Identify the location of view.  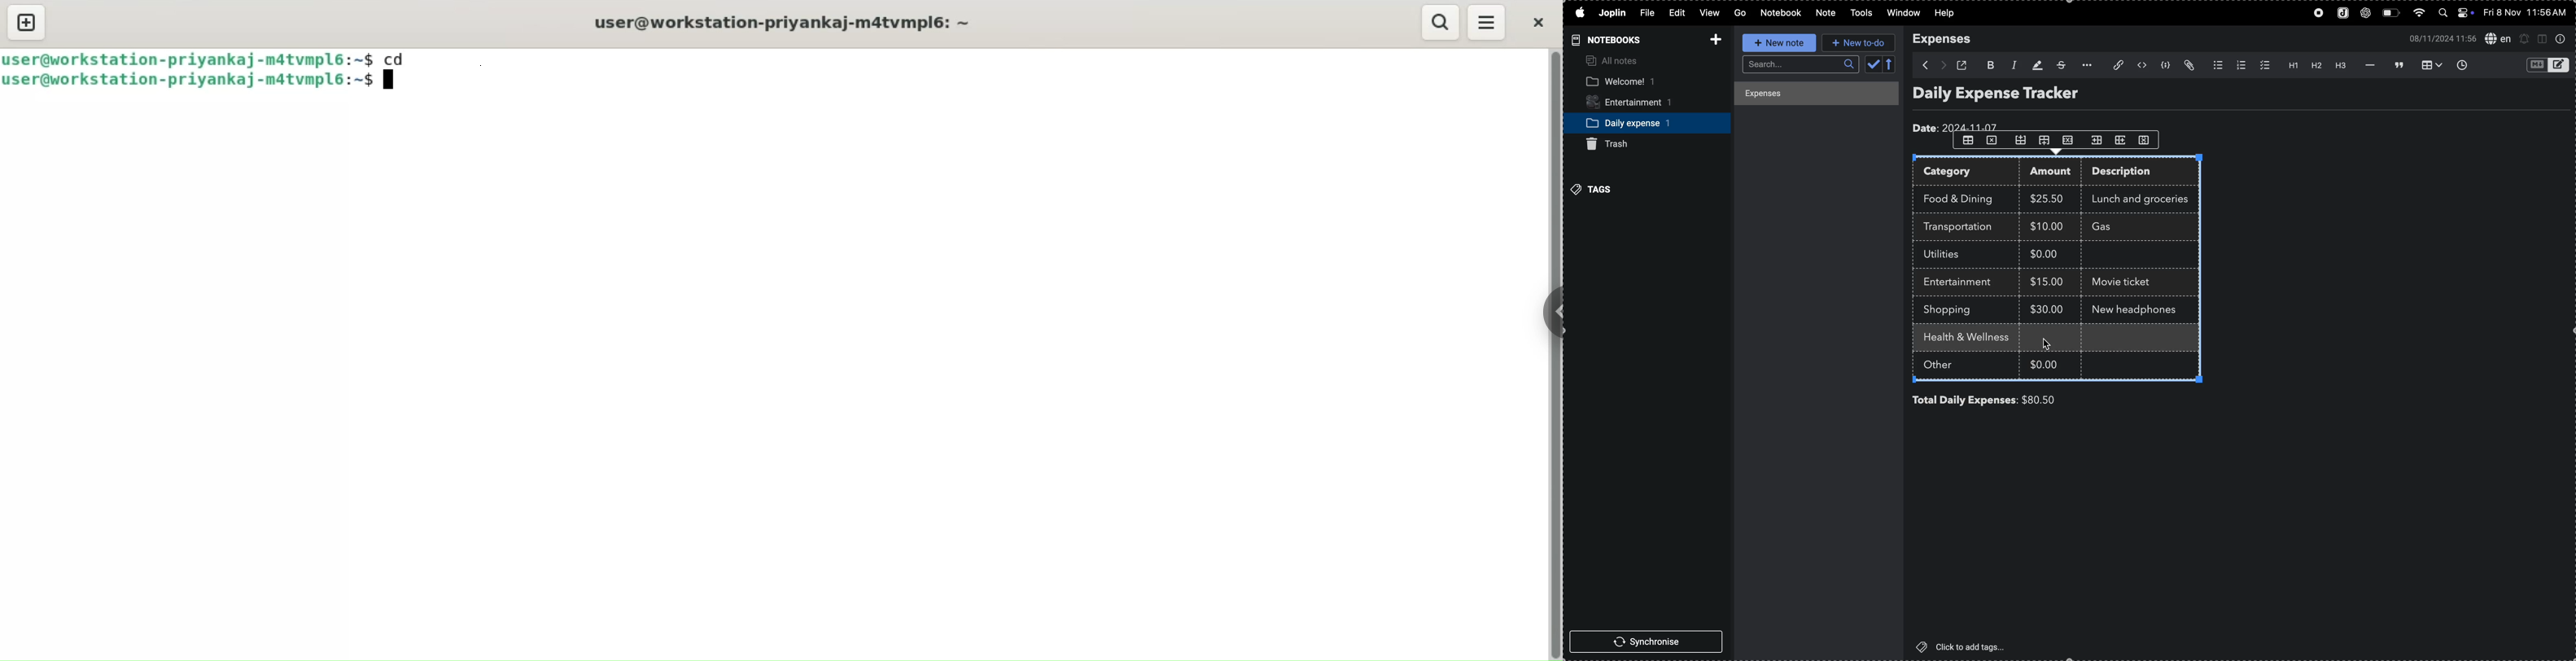
(1707, 14).